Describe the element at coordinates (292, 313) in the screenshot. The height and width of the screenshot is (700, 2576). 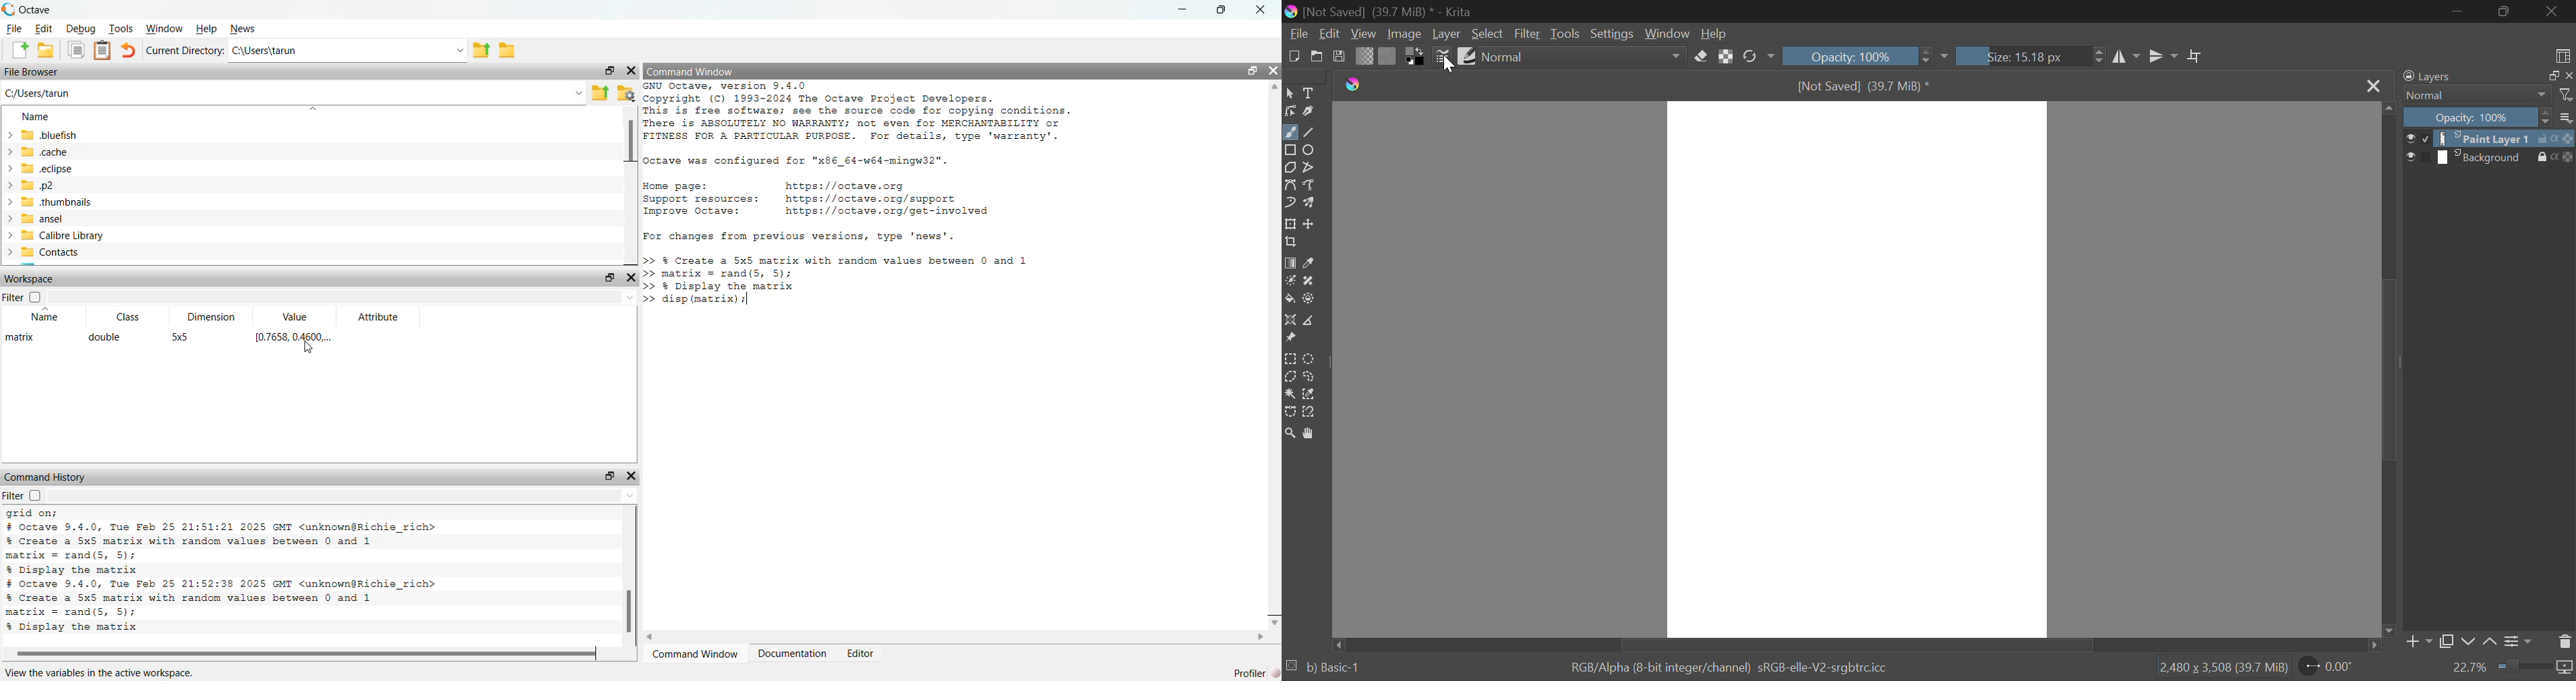
I see `Value` at that location.